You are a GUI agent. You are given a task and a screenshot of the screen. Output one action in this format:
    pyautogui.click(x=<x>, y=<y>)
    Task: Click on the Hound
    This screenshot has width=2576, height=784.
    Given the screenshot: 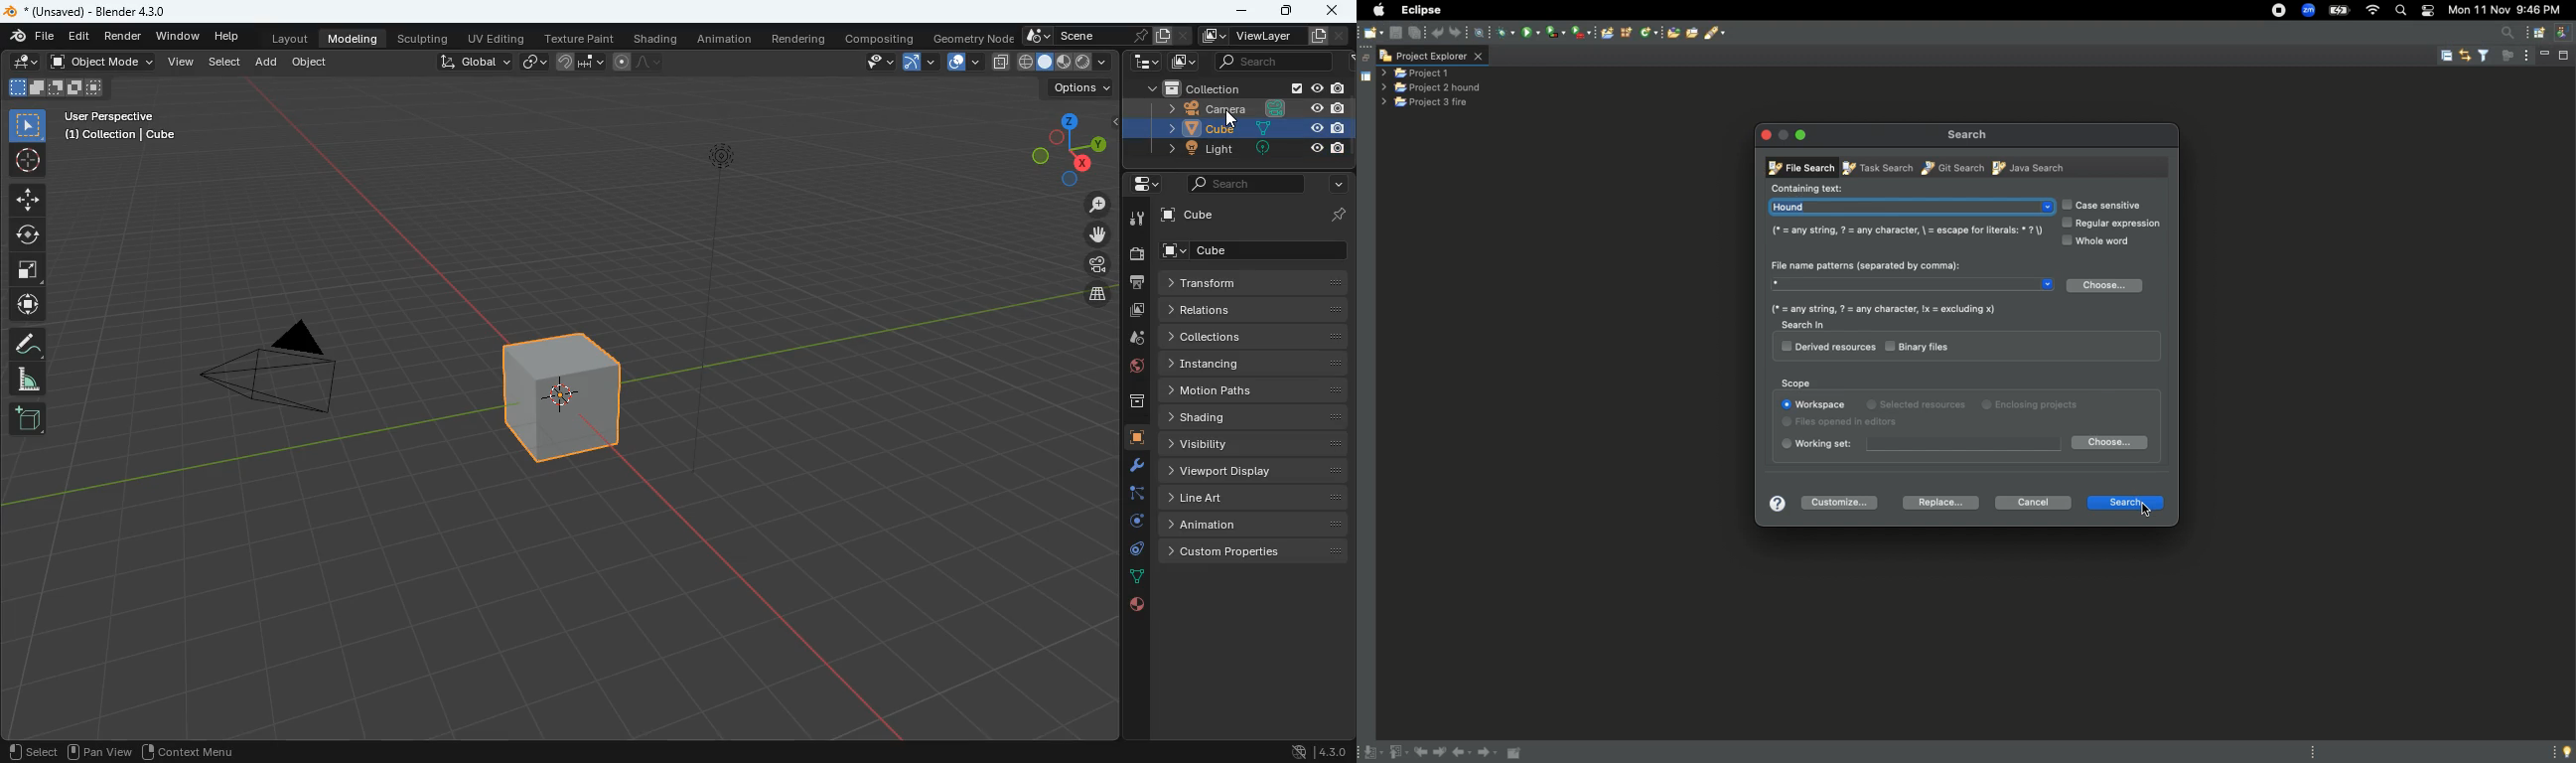 What is the action you would take?
    pyautogui.click(x=1911, y=207)
    